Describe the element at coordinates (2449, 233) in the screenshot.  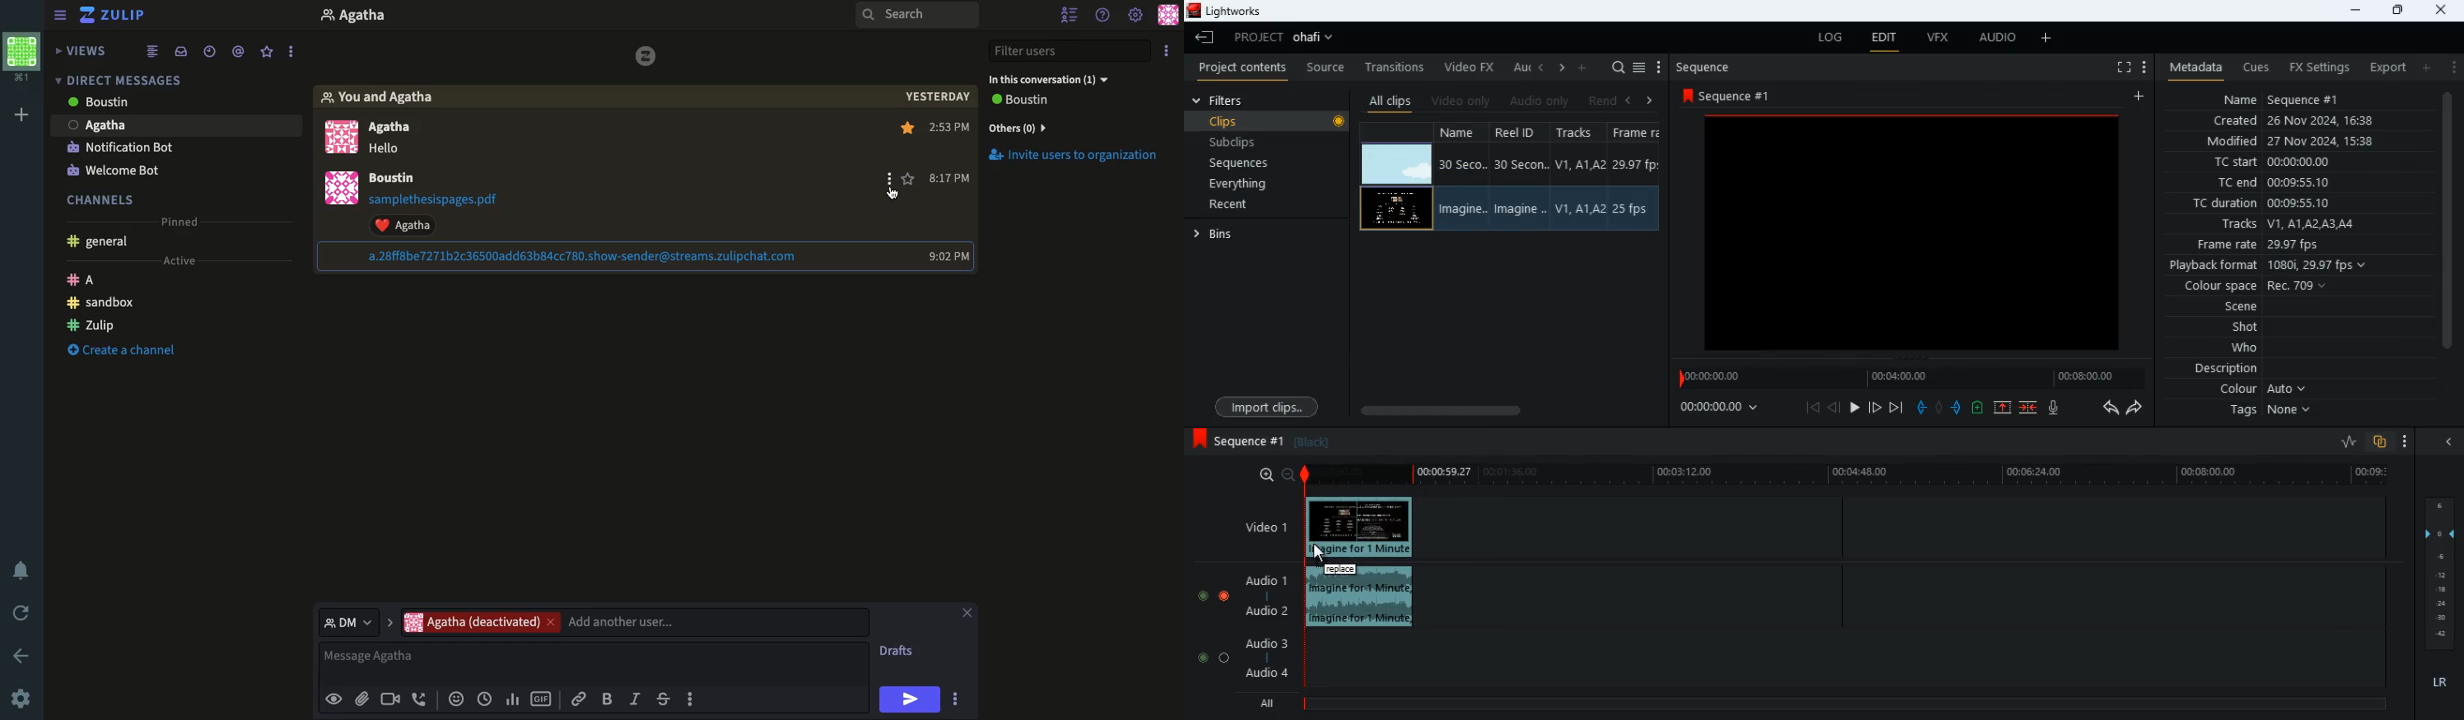
I see `scroll` at that location.